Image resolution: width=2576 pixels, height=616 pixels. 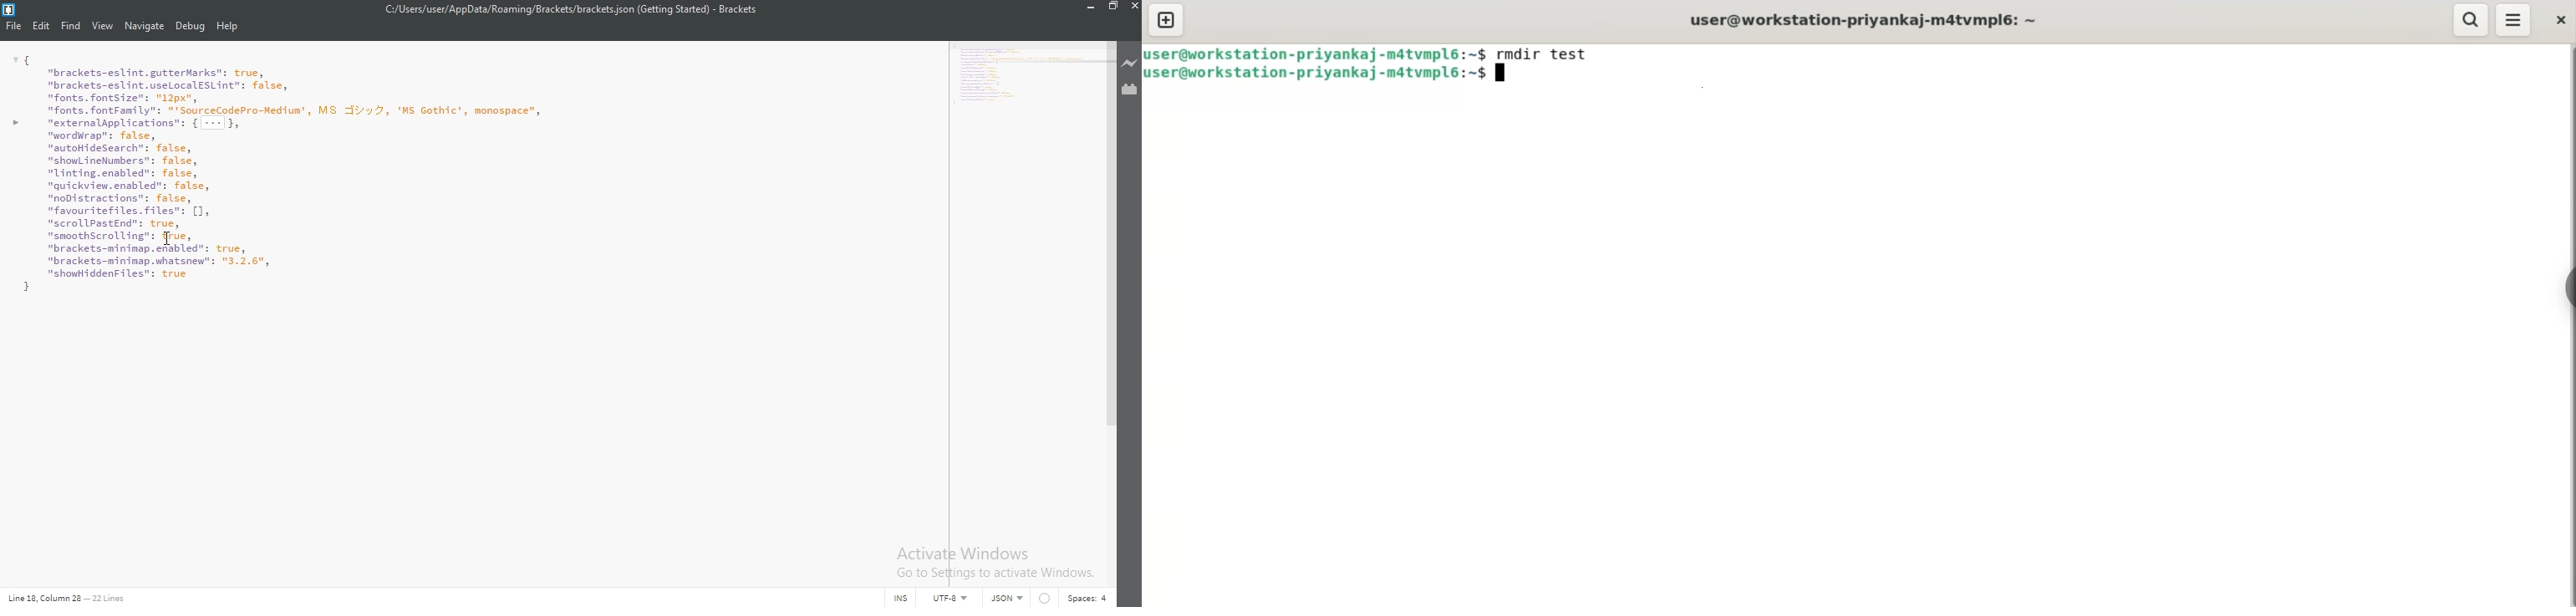 I want to click on 22 Line, so click(x=108, y=597).